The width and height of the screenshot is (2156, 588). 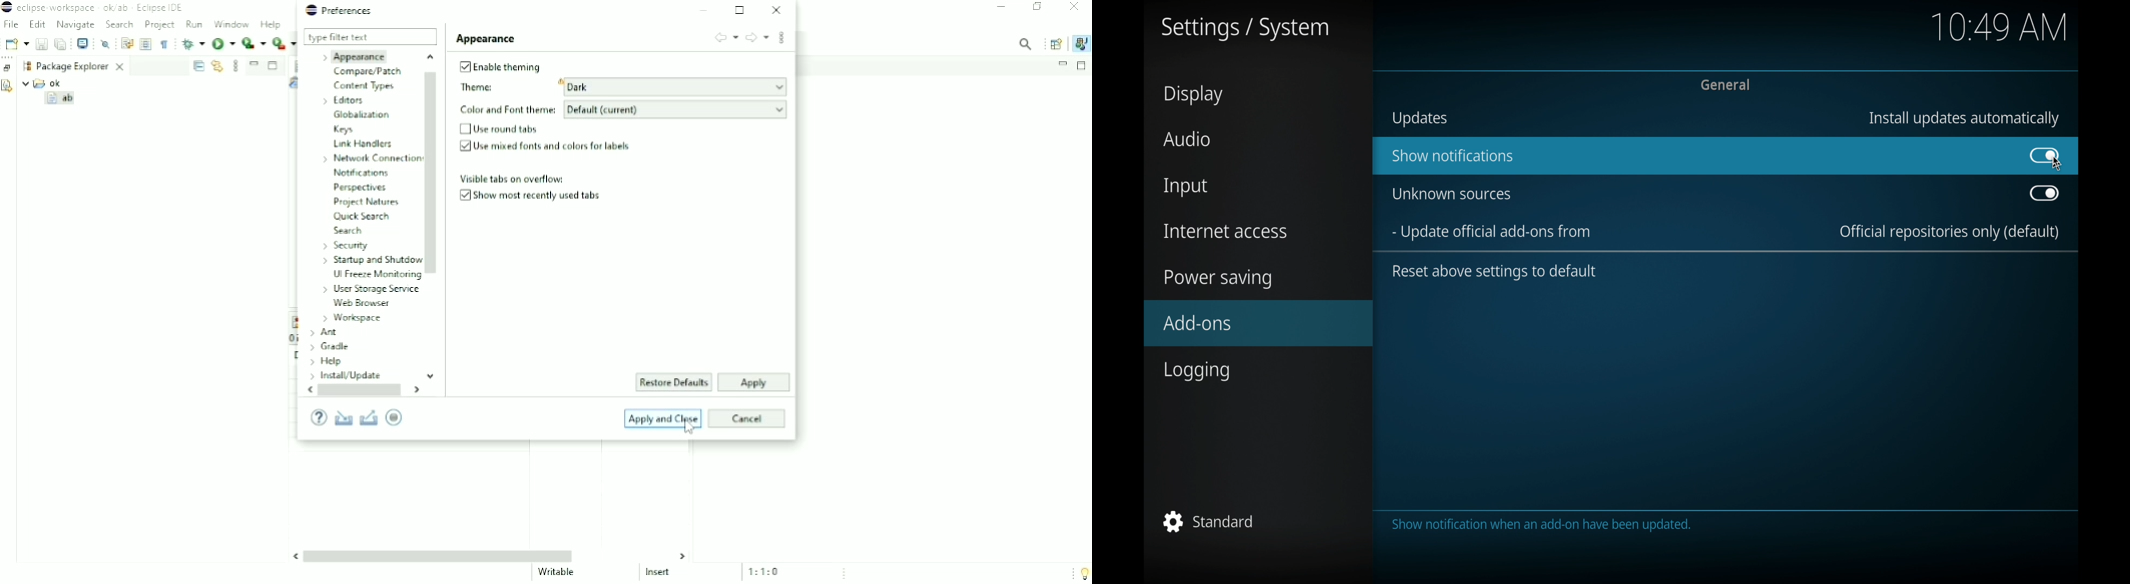 What do you see at coordinates (318, 418) in the screenshot?
I see `Help` at bounding box center [318, 418].